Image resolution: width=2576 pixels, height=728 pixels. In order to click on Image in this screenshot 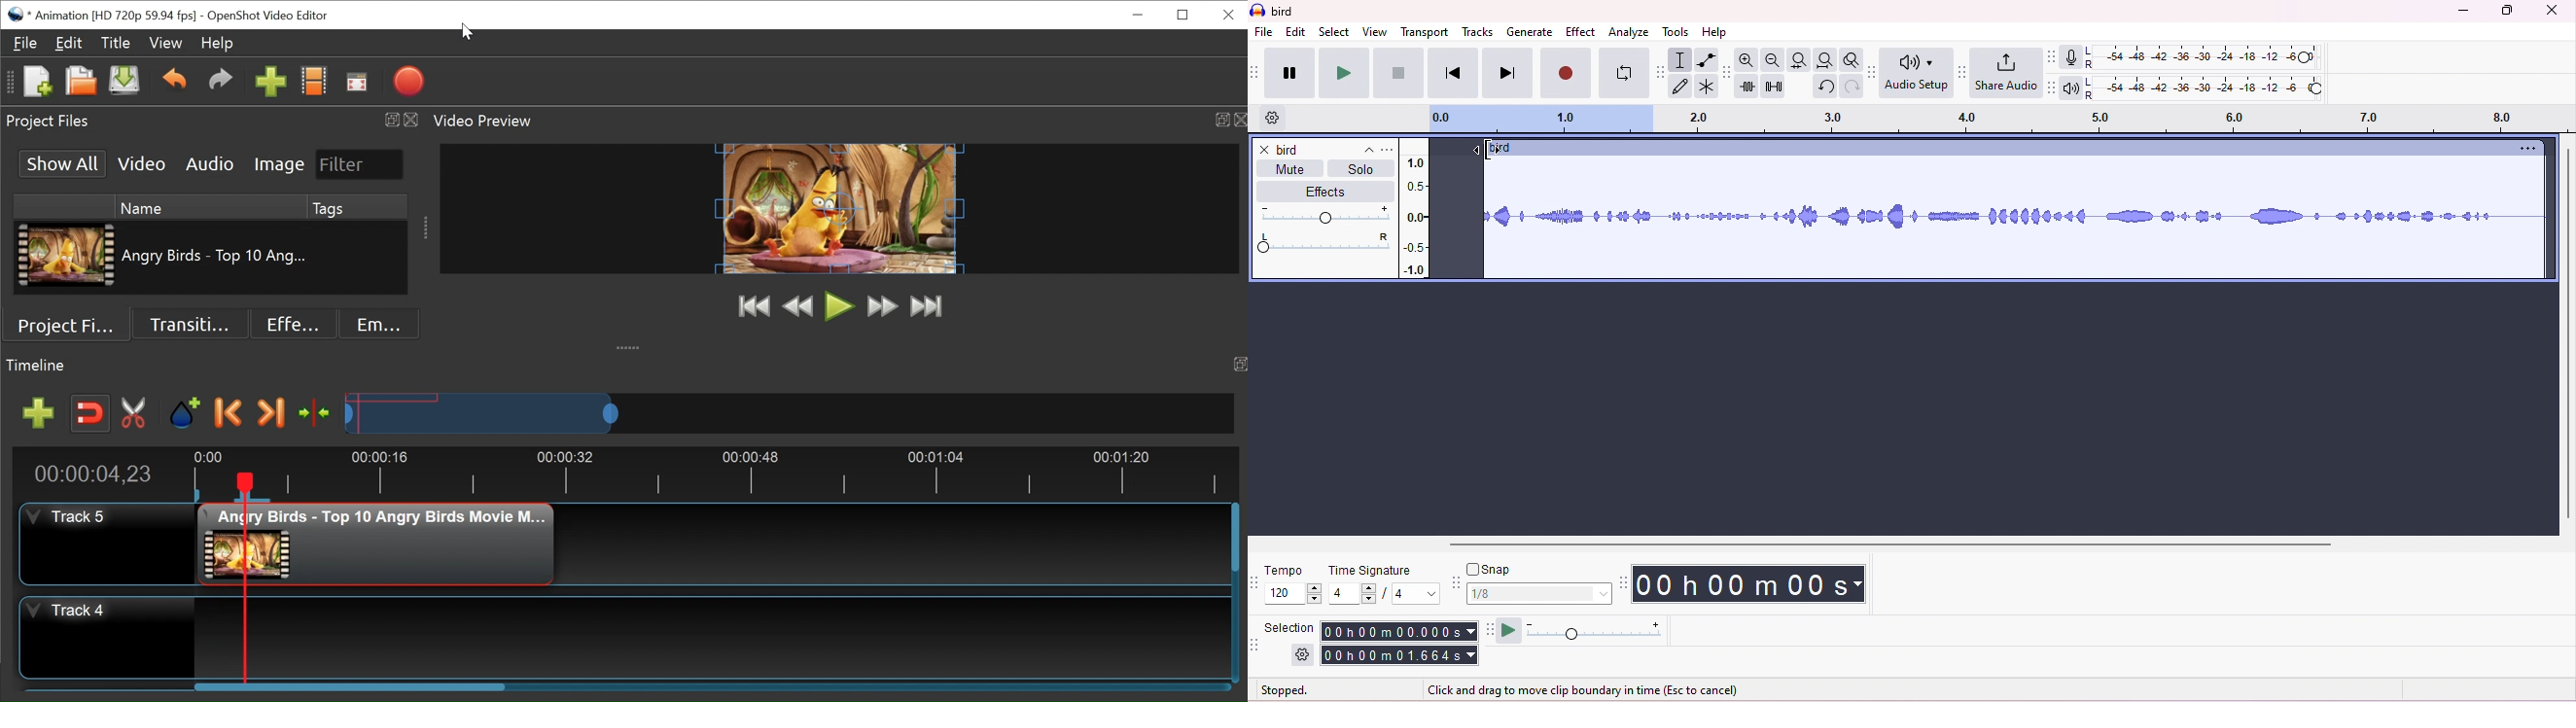, I will do `click(280, 164)`.